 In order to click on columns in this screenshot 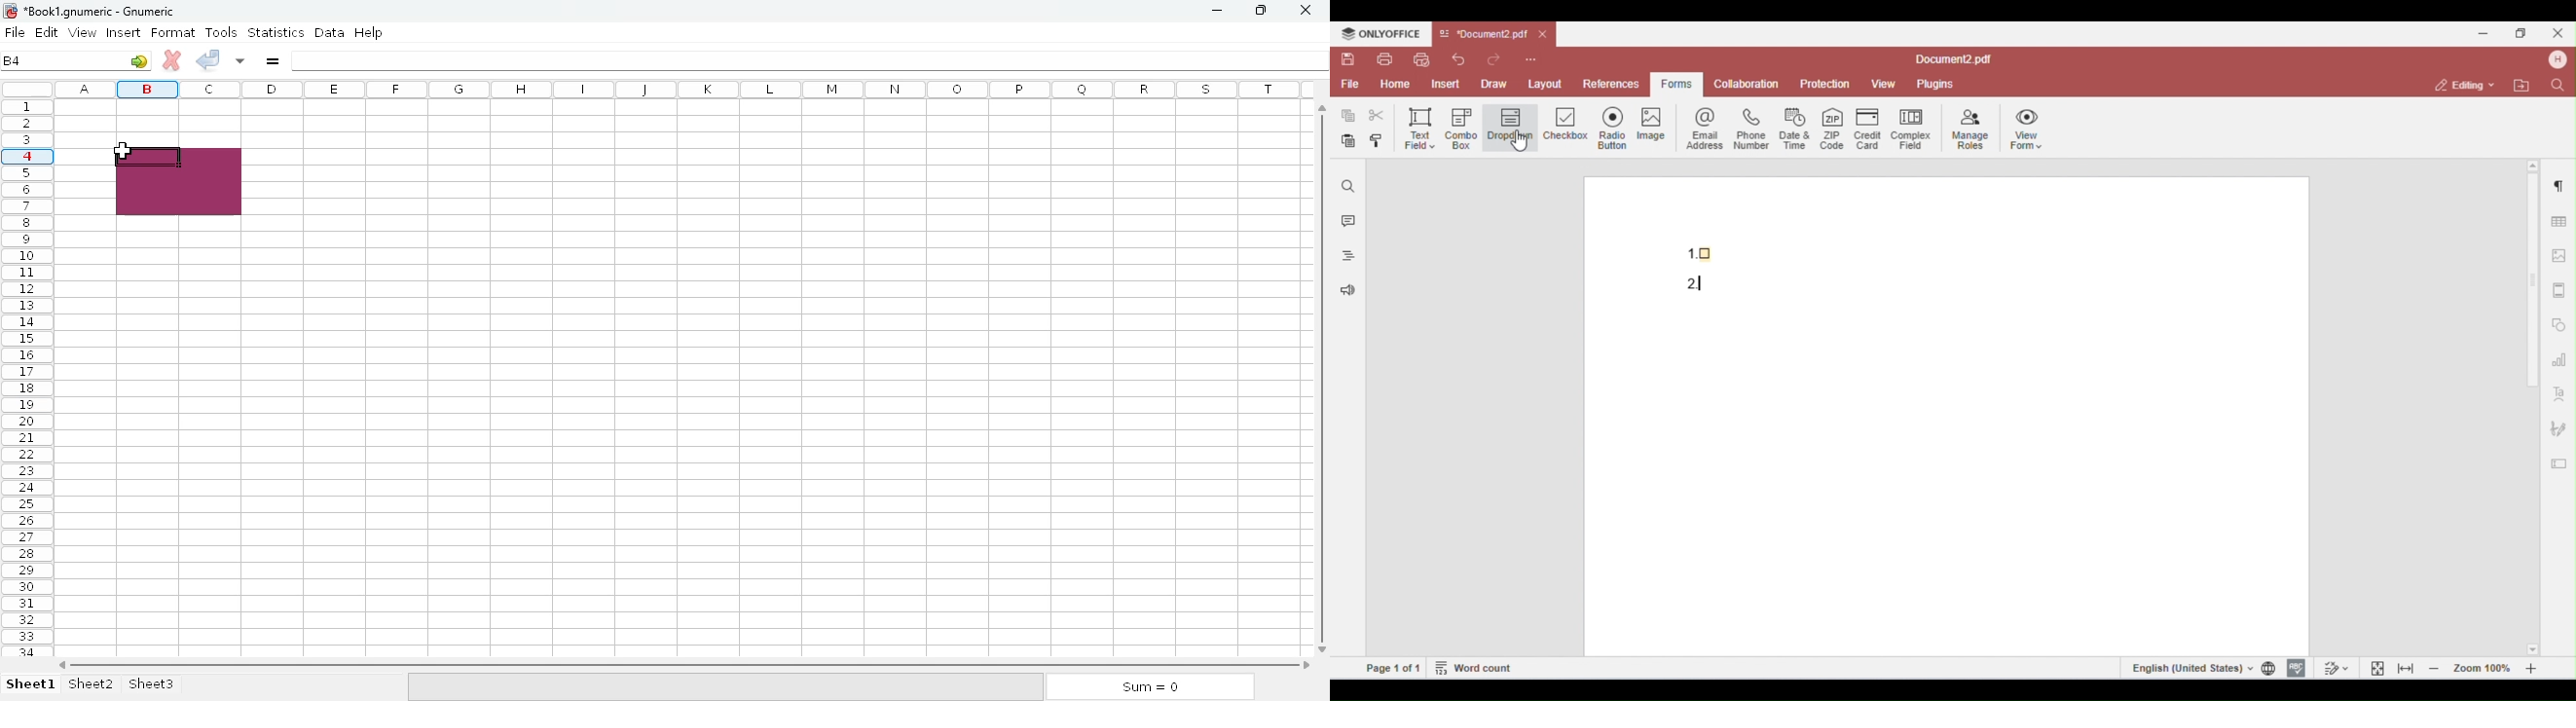, I will do `click(681, 91)`.